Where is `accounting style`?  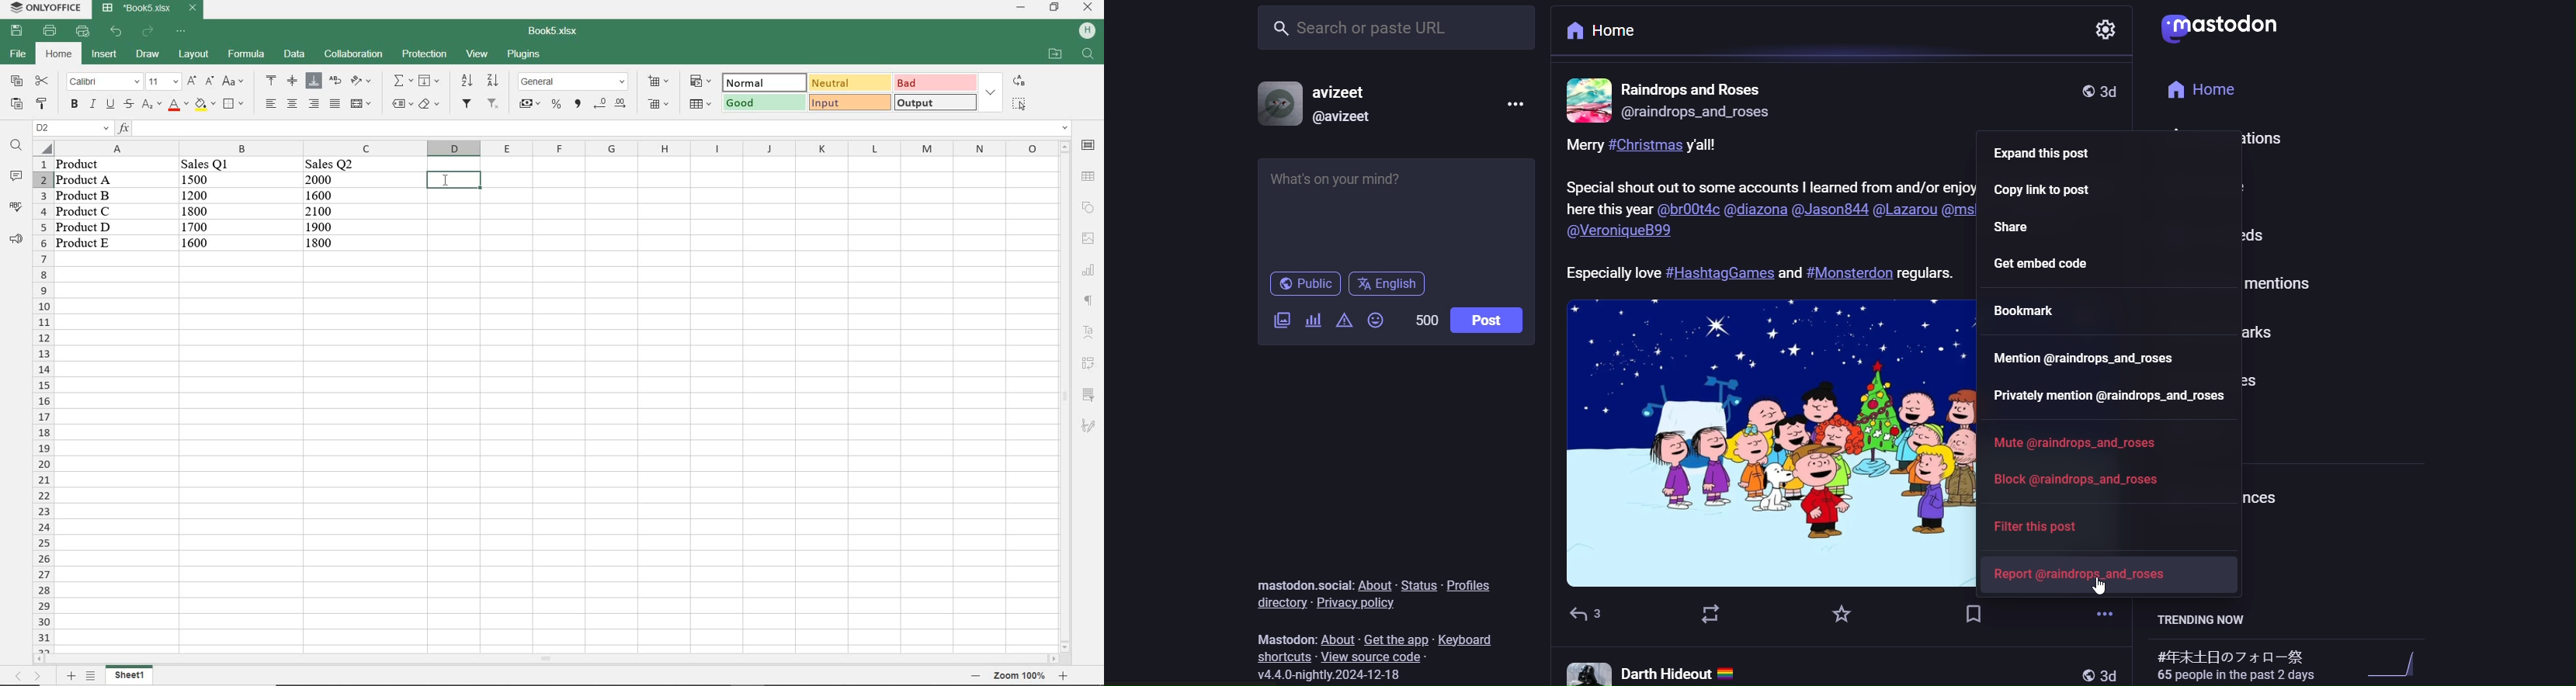 accounting style is located at coordinates (530, 103).